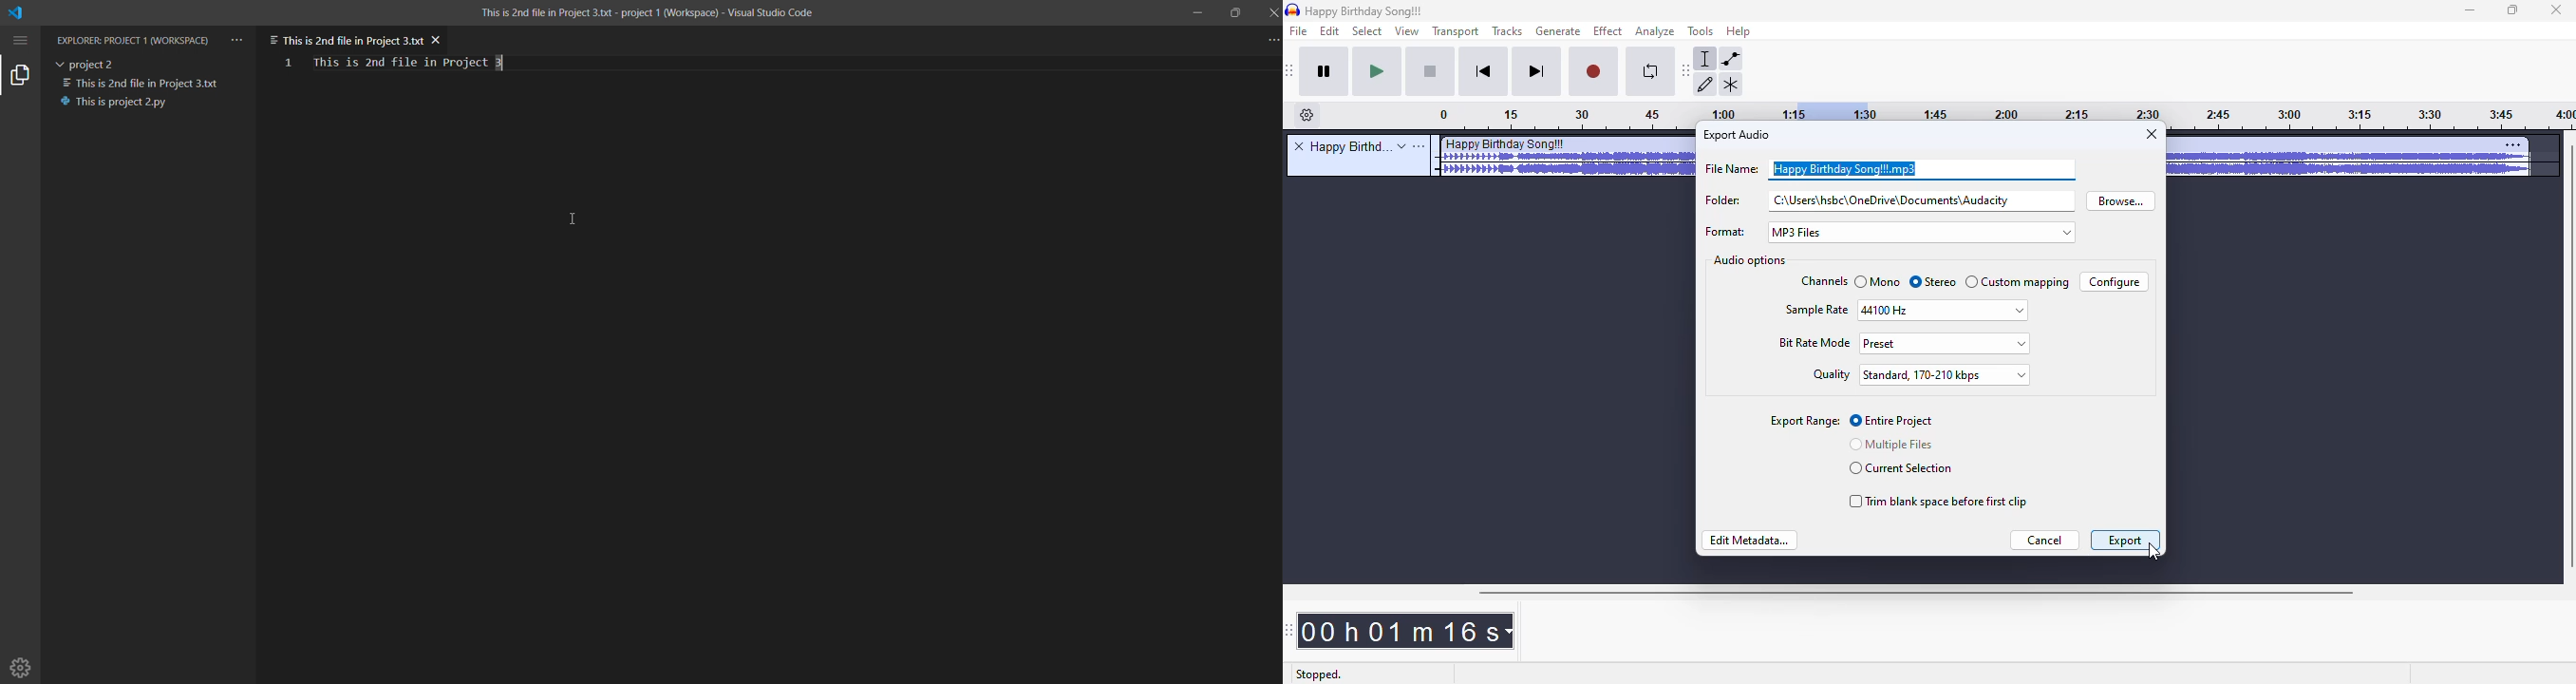  Describe the element at coordinates (1406, 631) in the screenshot. I see `00 h 01 m 16 s` at that location.